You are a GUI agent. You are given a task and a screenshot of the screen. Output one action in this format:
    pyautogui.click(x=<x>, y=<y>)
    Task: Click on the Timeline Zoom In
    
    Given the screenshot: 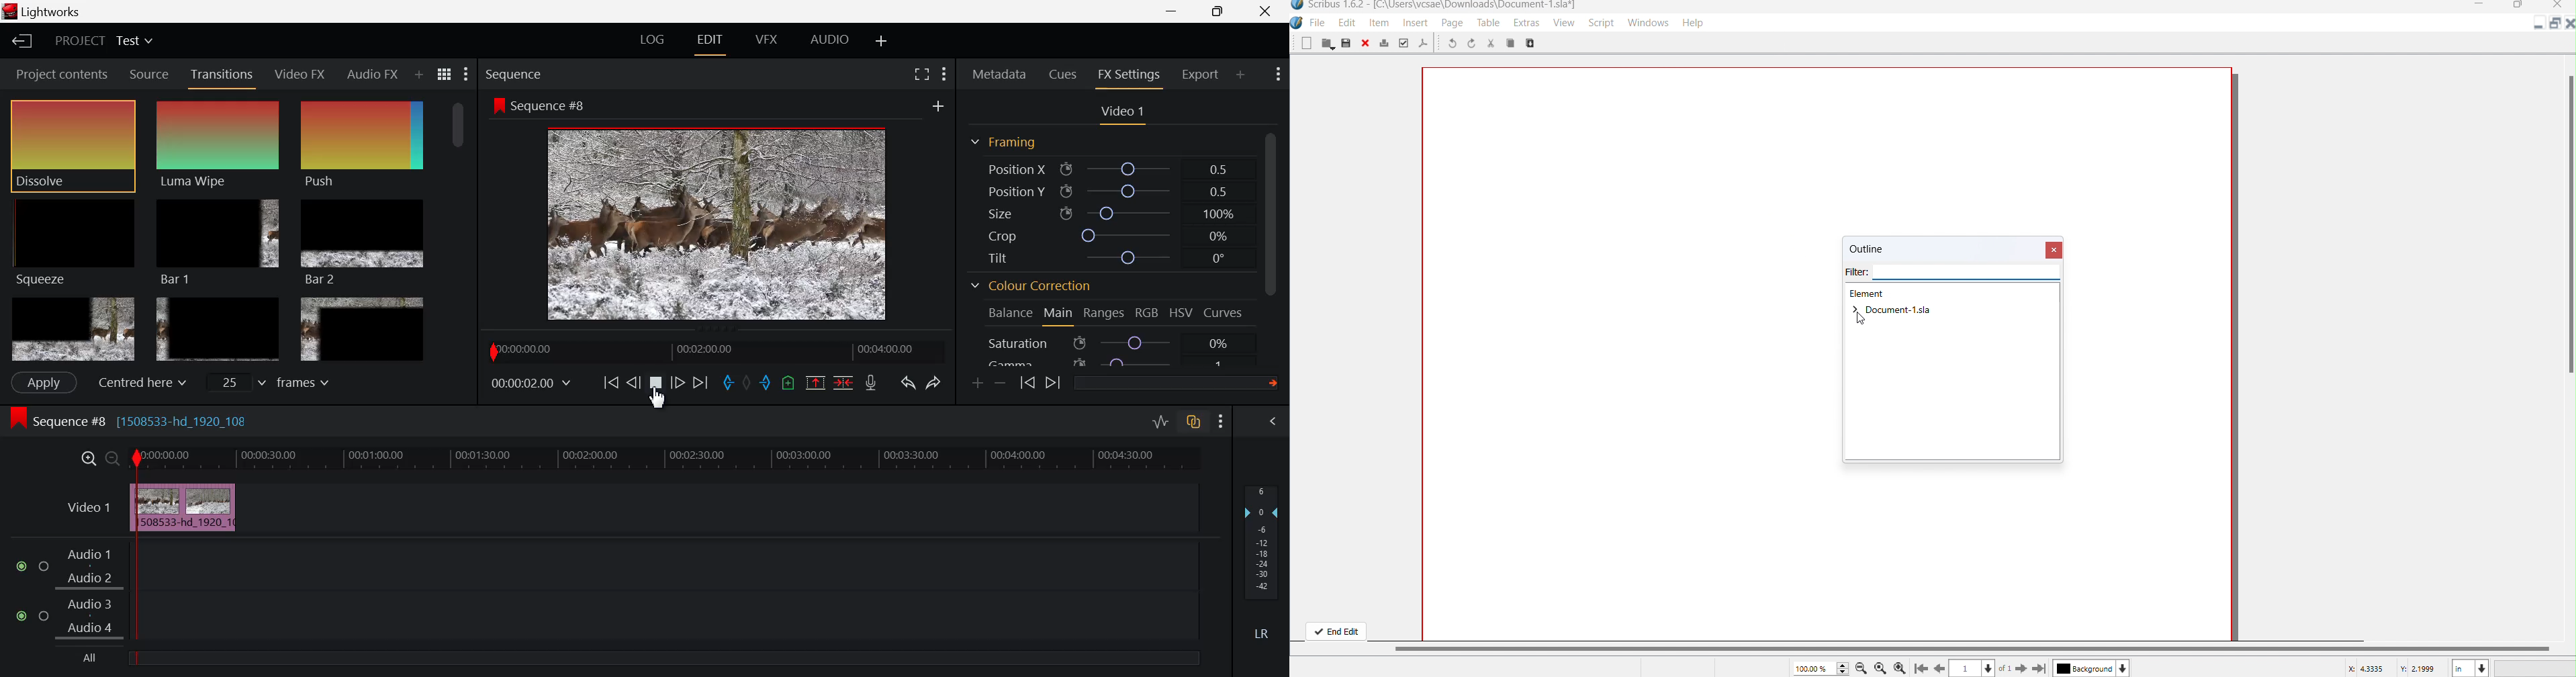 What is the action you would take?
    pyautogui.click(x=89, y=459)
    